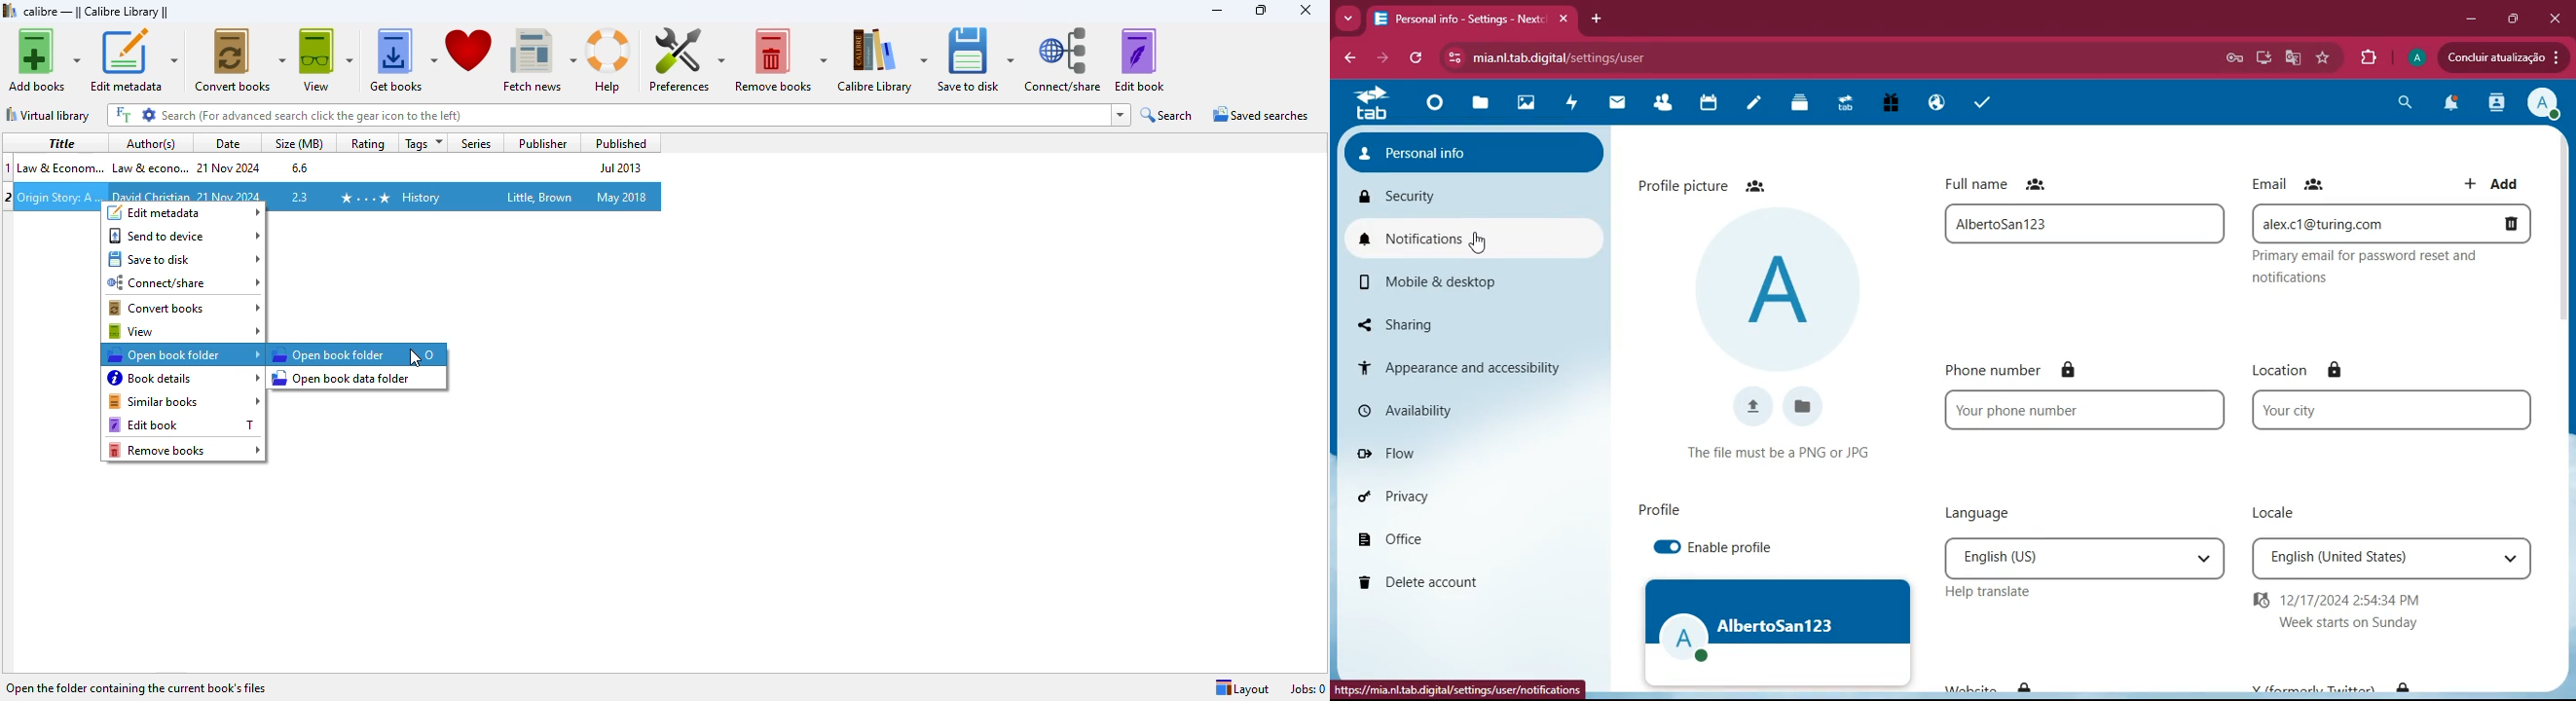  Describe the element at coordinates (328, 354) in the screenshot. I see `open book folder` at that location.